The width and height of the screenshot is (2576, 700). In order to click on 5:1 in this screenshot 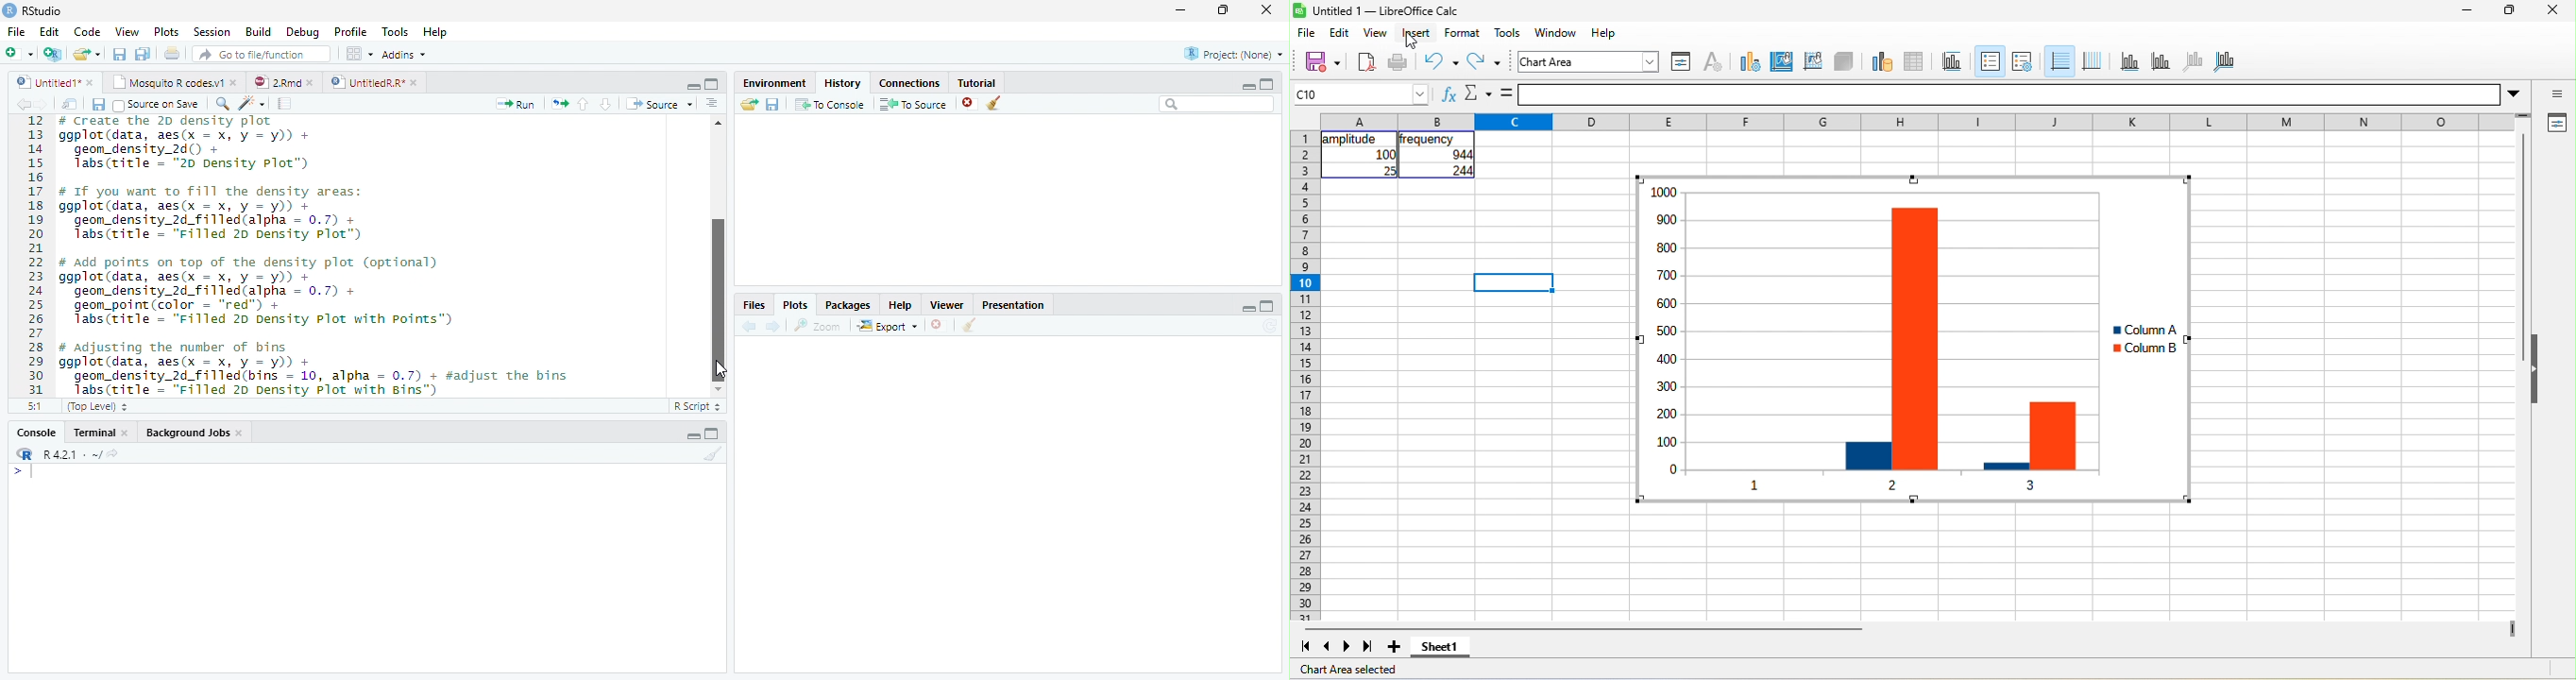, I will do `click(31, 406)`.